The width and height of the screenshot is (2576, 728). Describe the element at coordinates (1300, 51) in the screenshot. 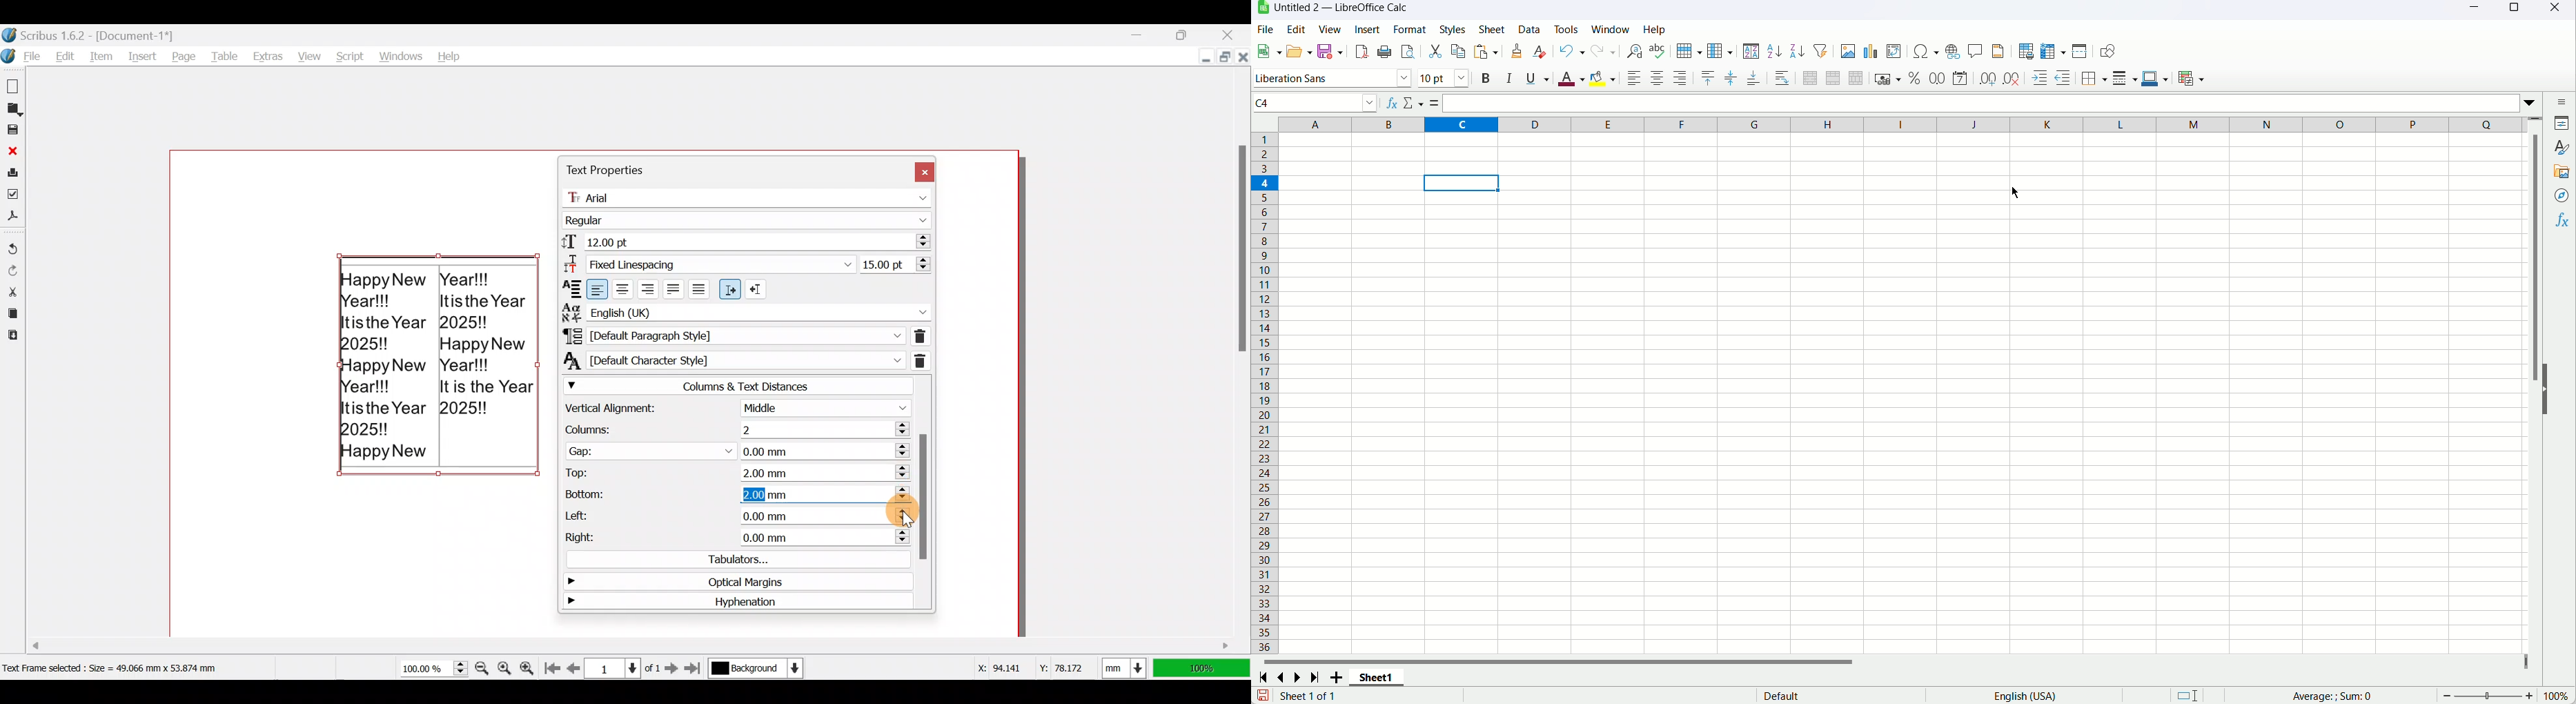

I see `Open` at that location.